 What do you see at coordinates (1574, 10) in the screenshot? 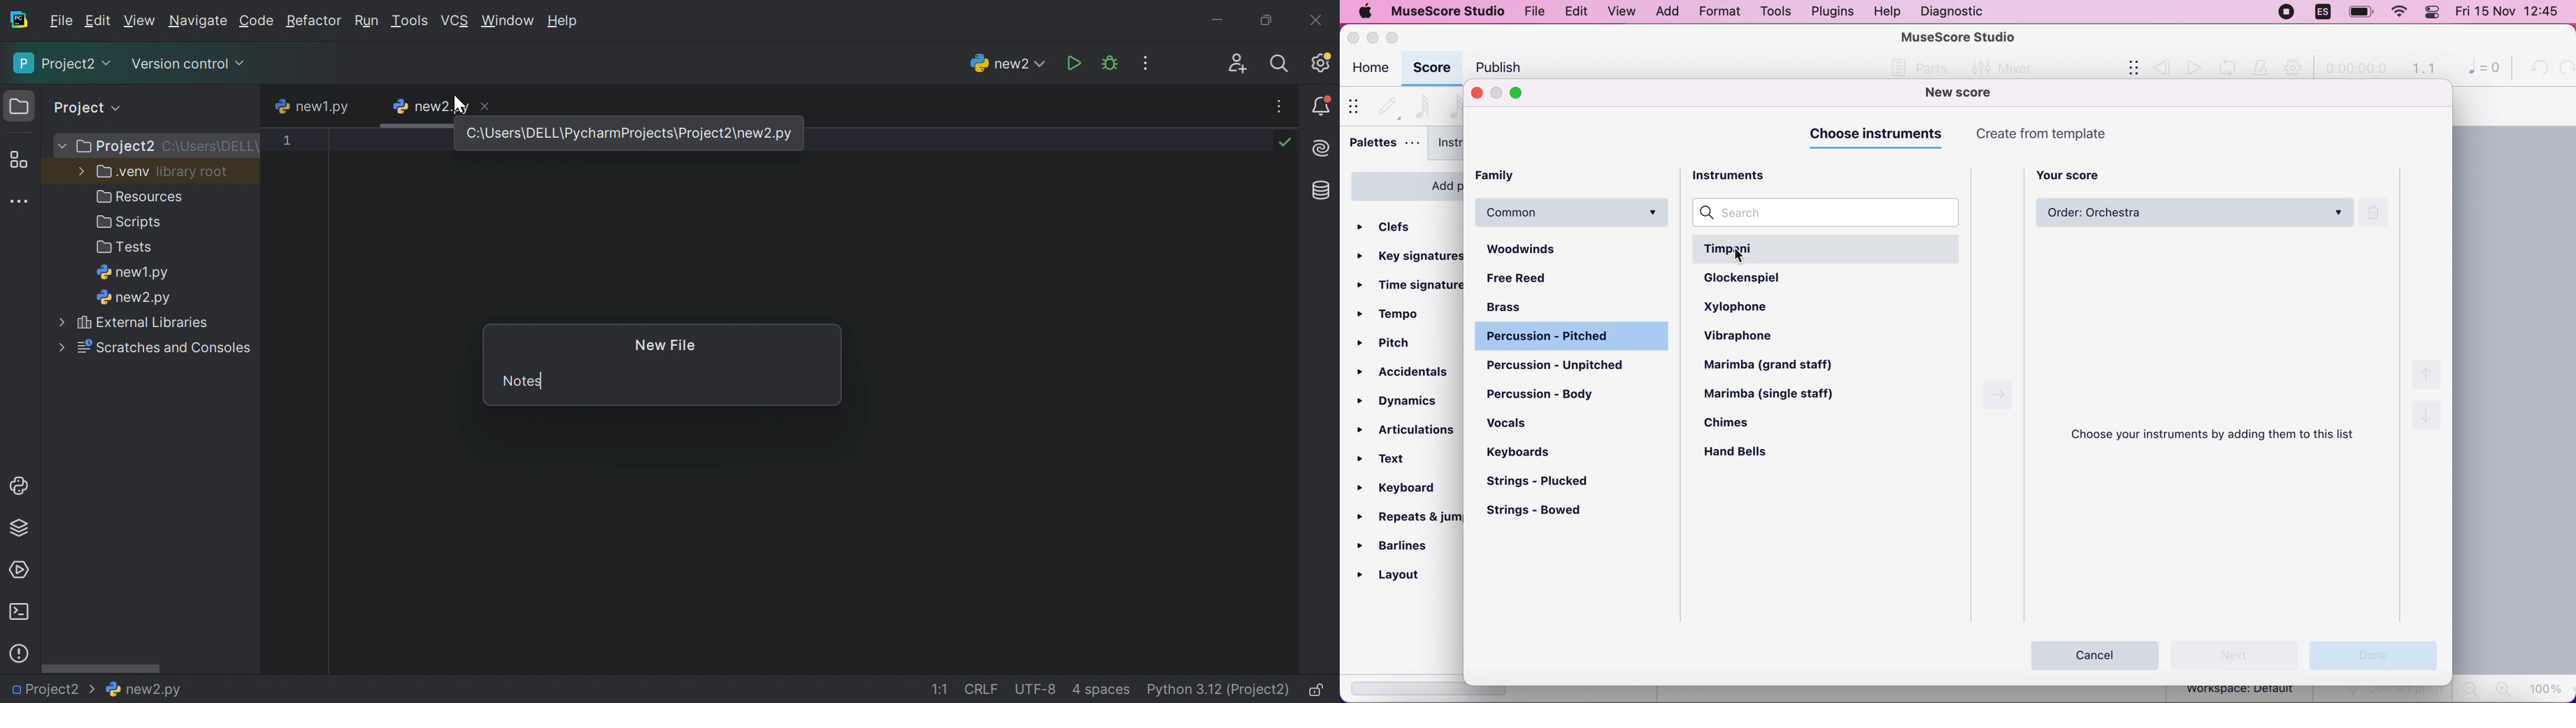
I see `edit` at bounding box center [1574, 10].